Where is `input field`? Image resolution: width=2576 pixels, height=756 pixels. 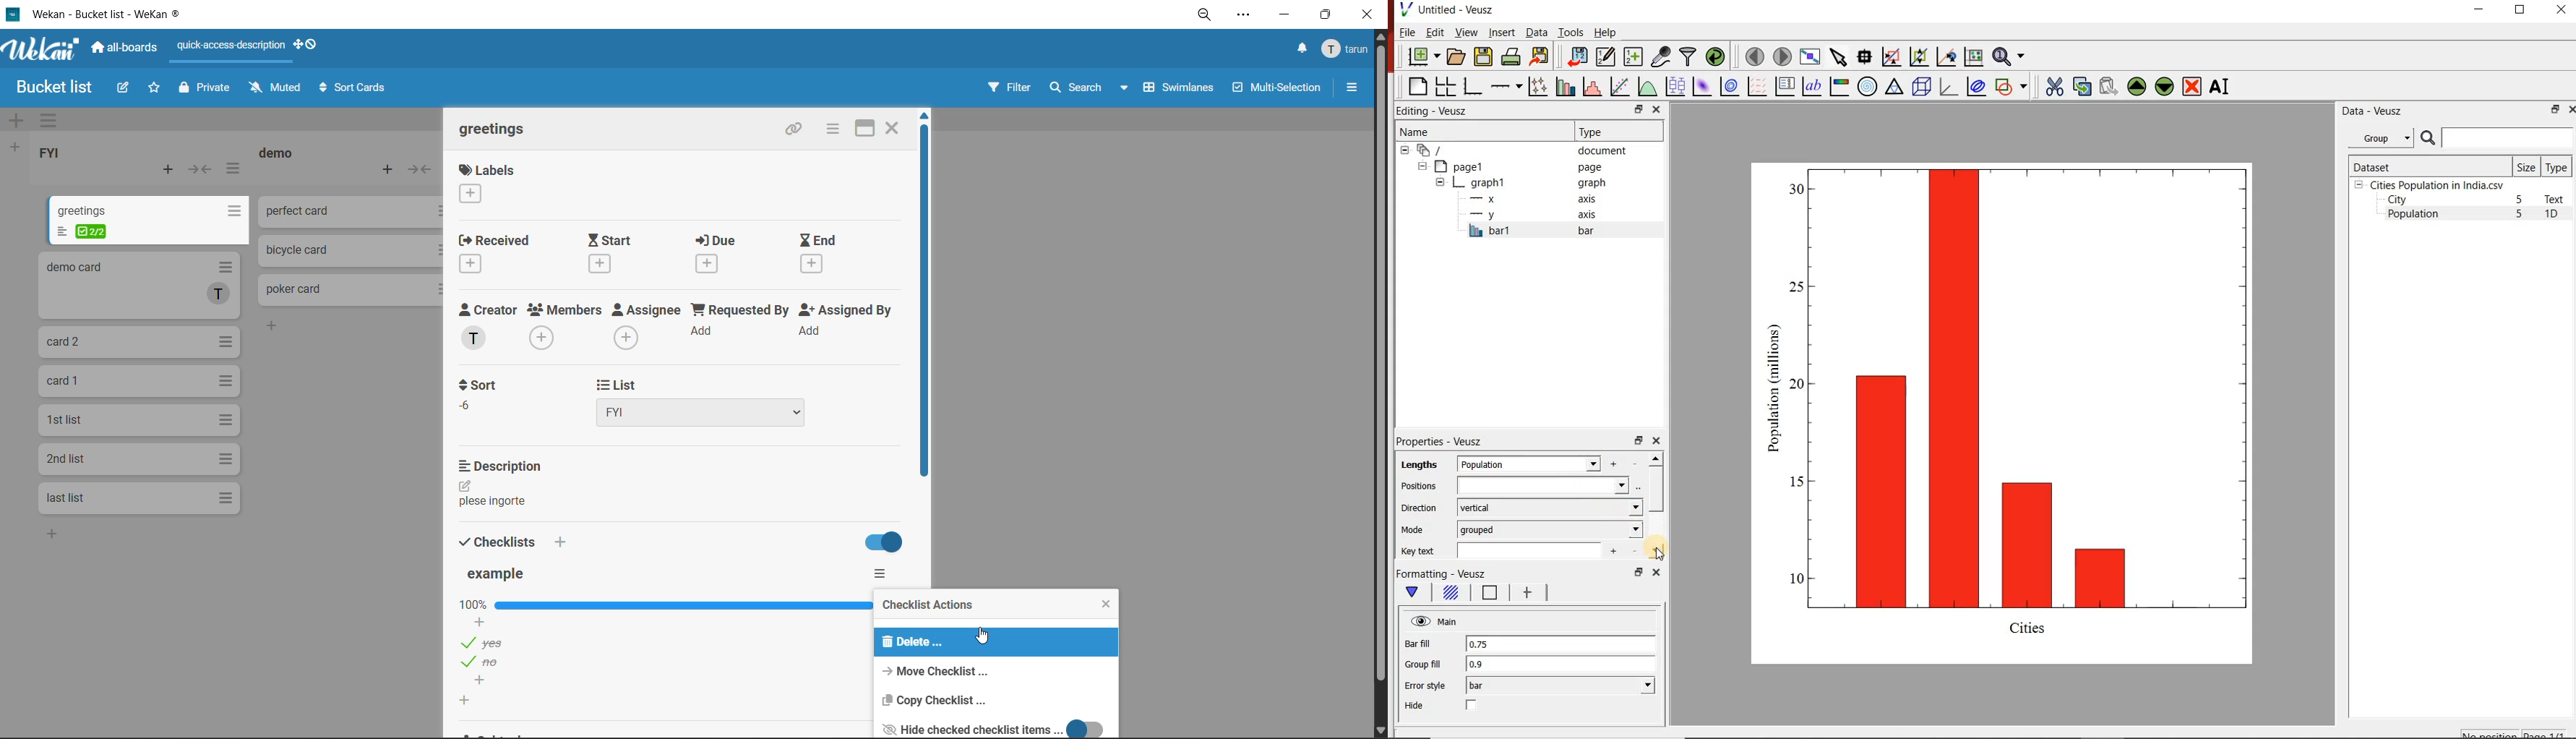 input field is located at coordinates (1535, 549).